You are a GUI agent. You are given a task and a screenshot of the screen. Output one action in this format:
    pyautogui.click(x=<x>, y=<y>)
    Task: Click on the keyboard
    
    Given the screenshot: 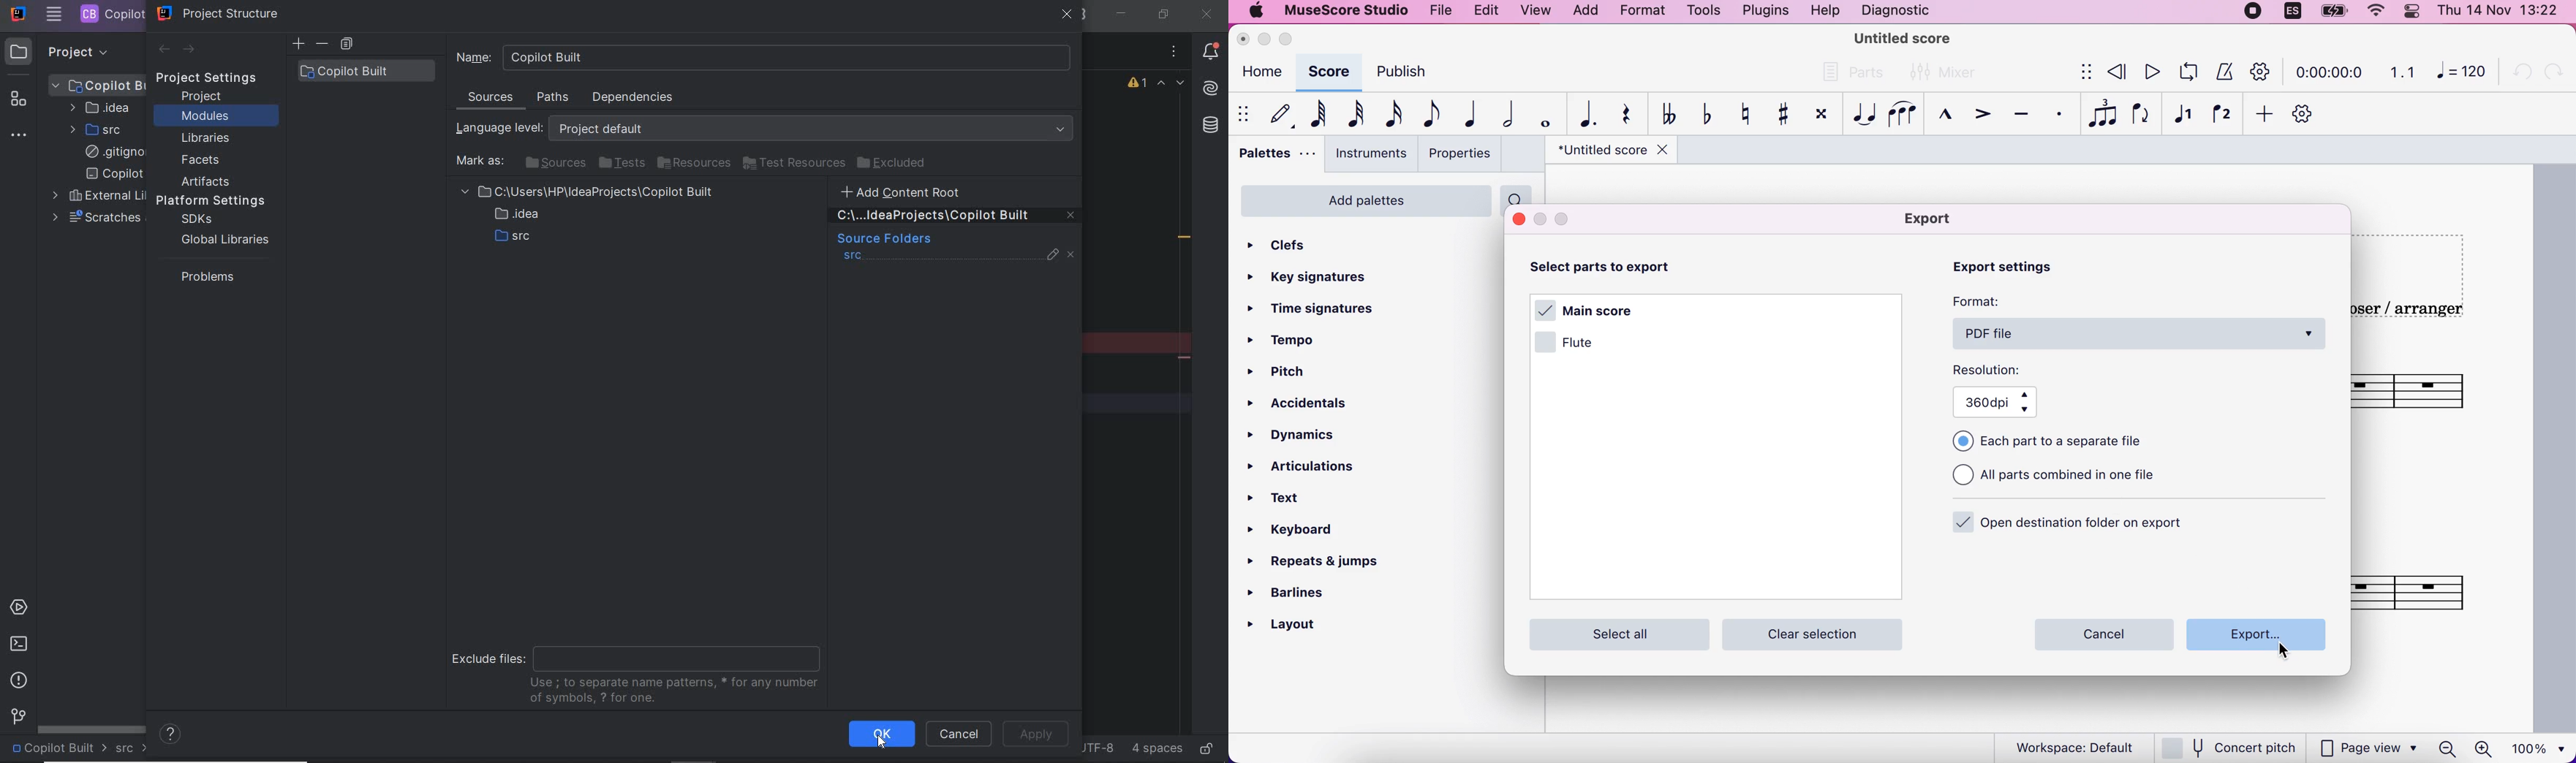 What is the action you would take?
    pyautogui.click(x=1299, y=534)
    